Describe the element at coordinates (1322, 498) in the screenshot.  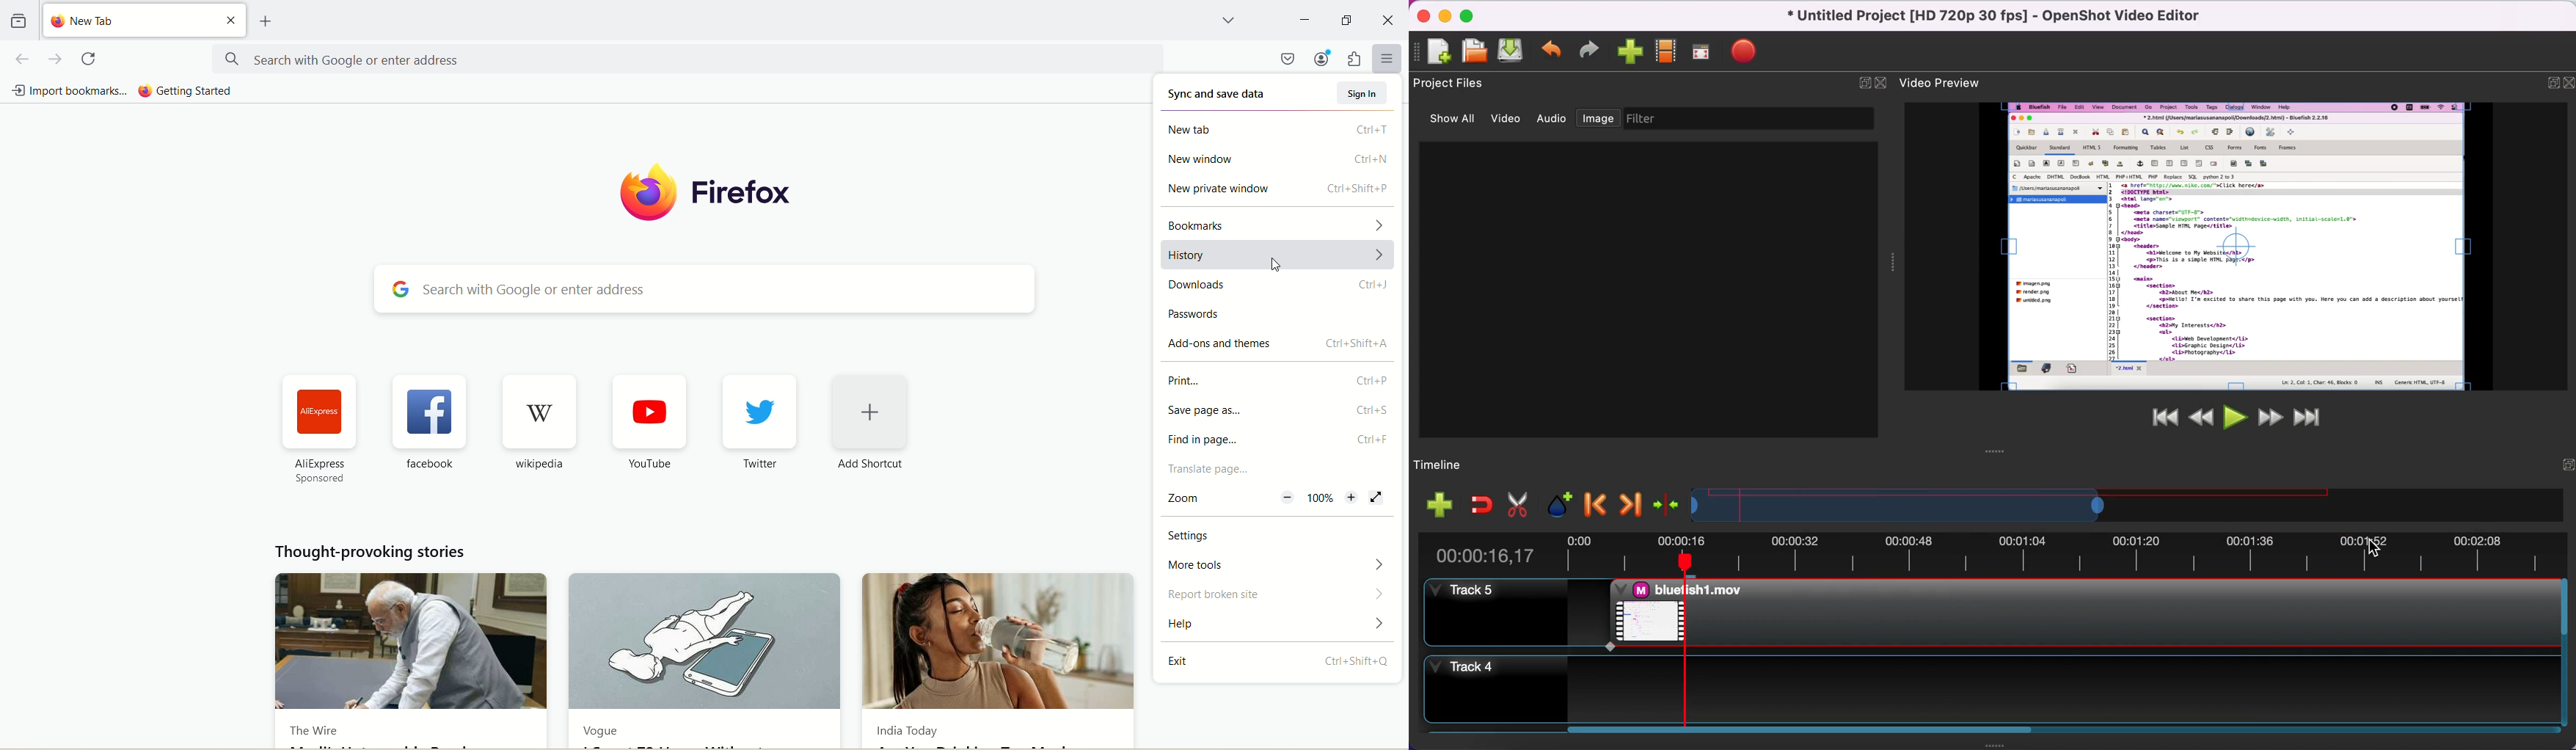
I see `zoom percent` at that location.